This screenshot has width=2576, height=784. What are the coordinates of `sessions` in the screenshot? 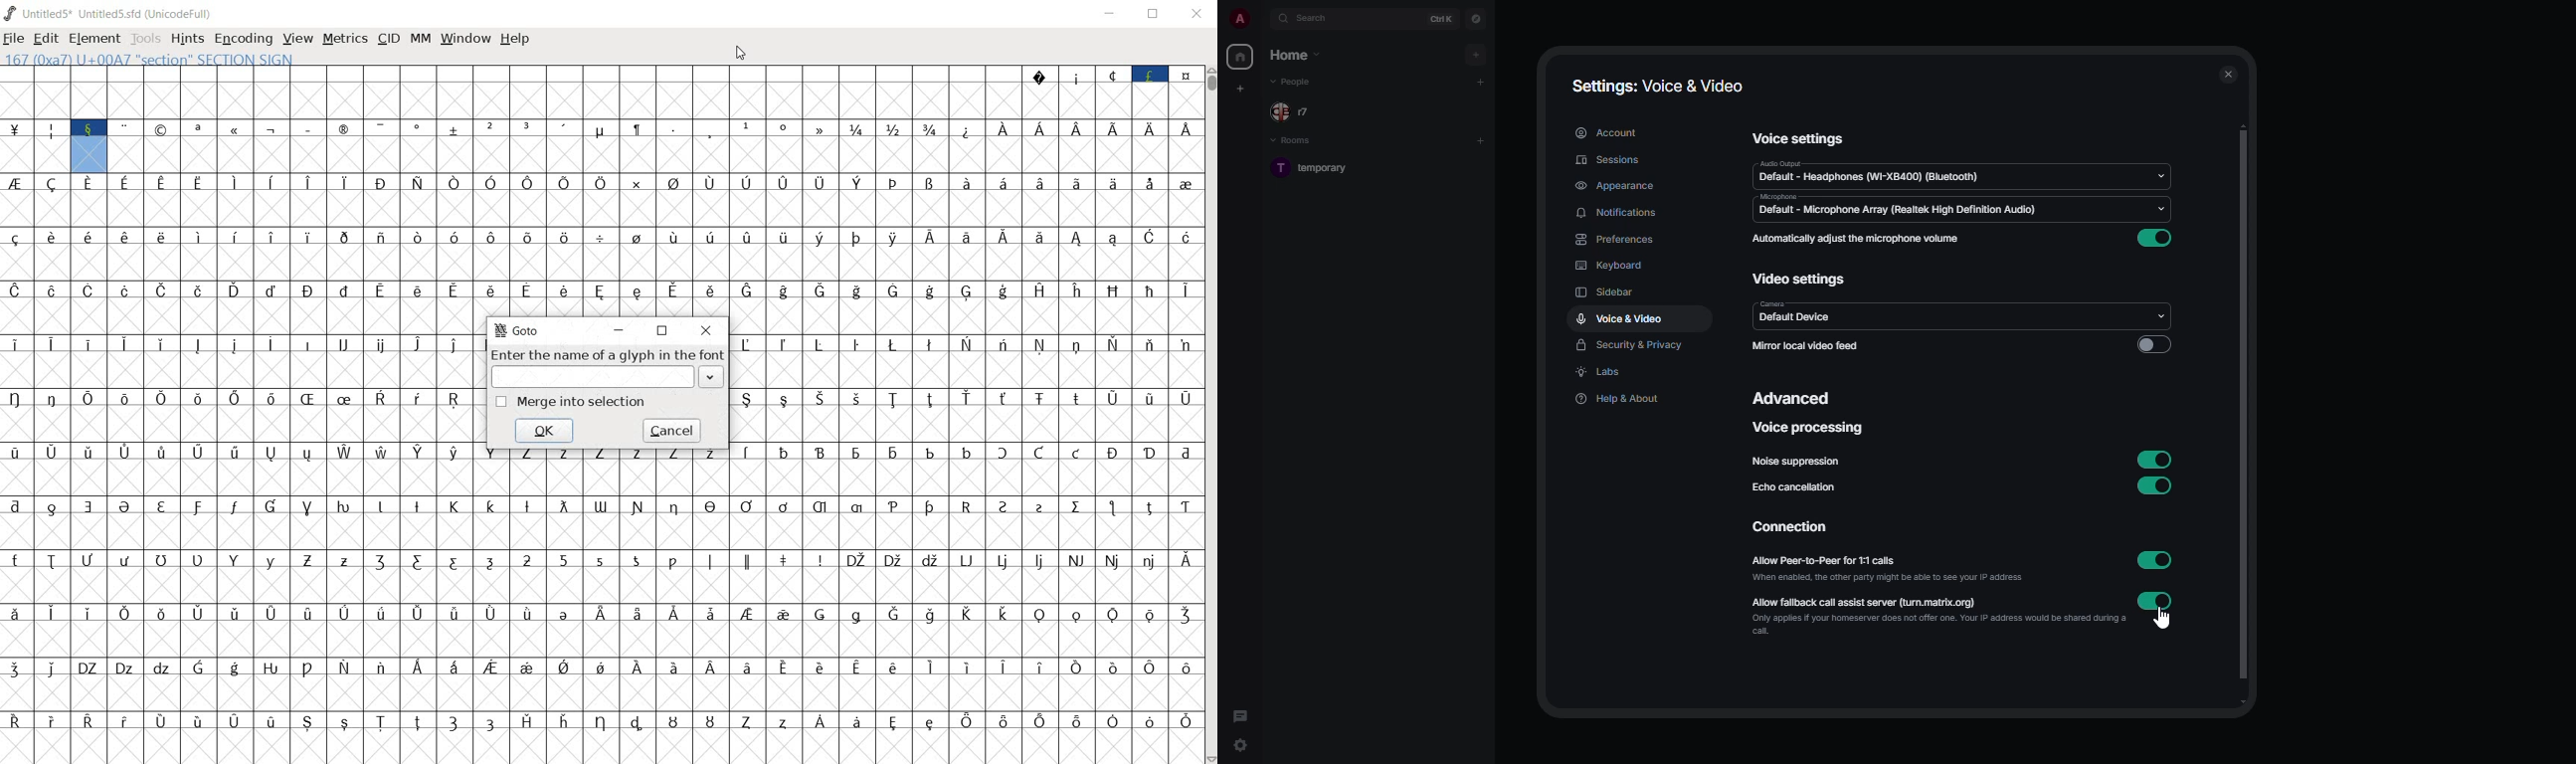 It's located at (1611, 159).